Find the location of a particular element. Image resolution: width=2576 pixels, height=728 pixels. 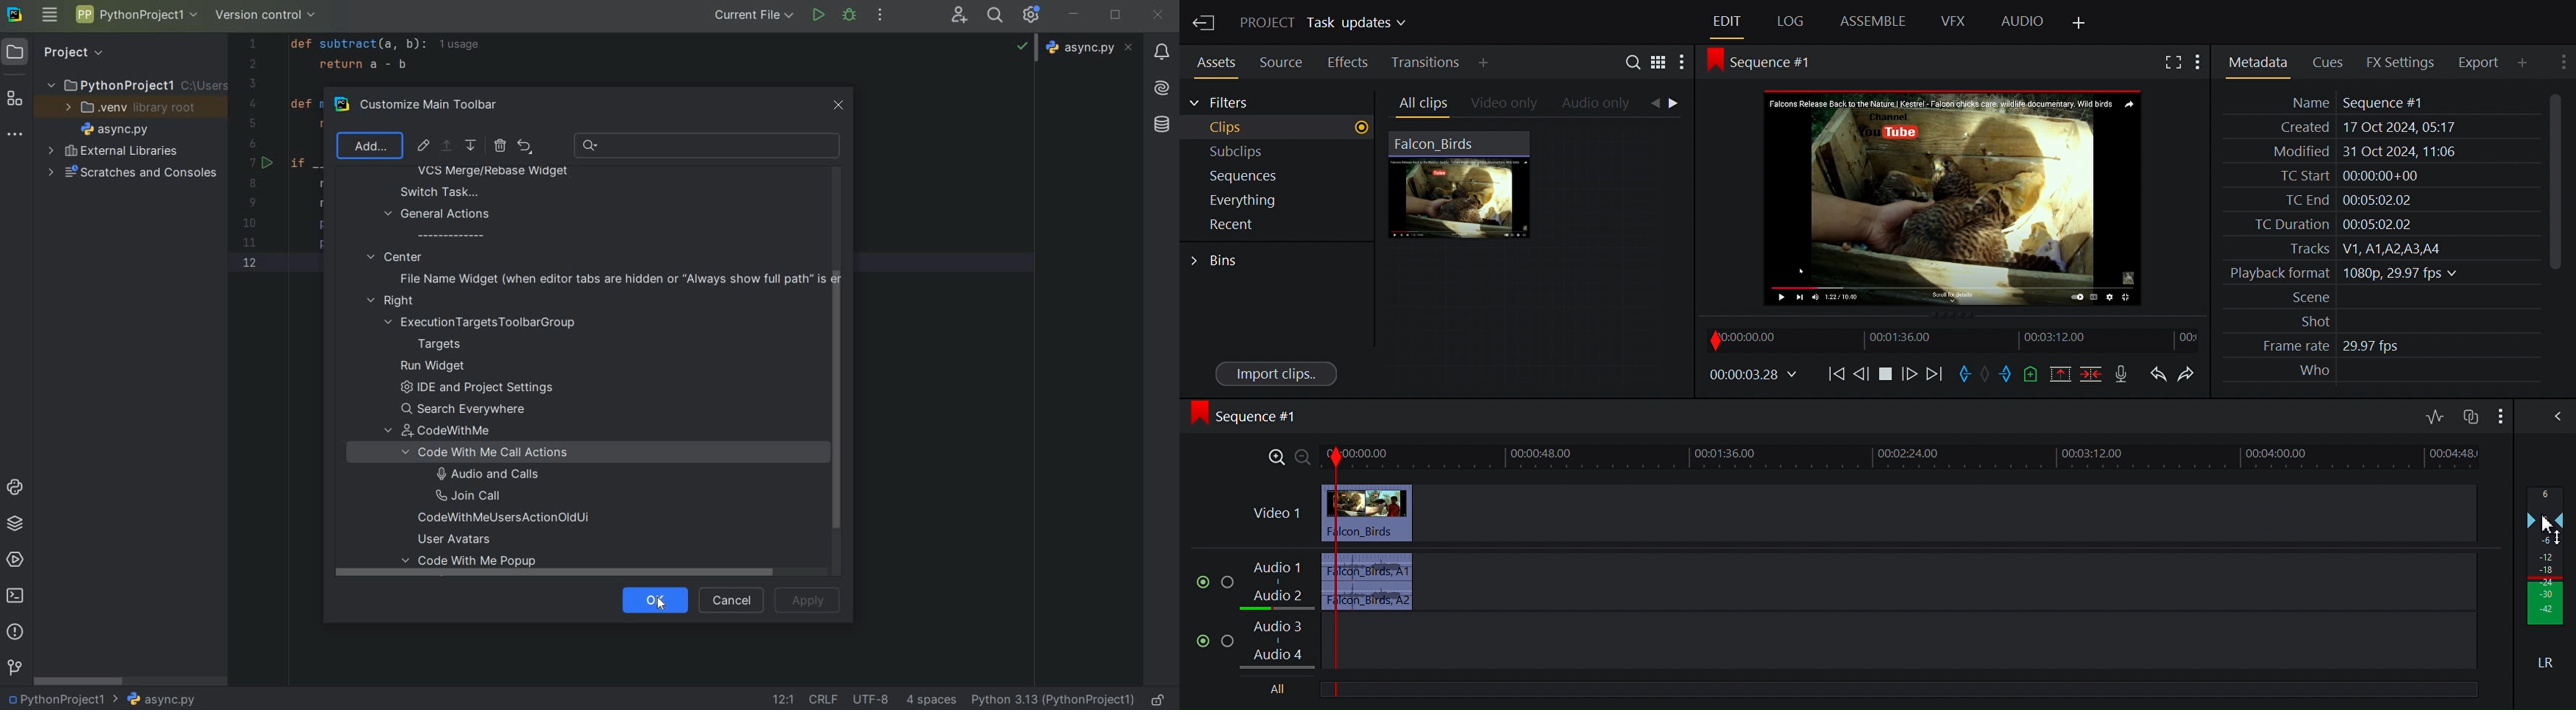

Playback format 1080p, 29.97 fps  is located at coordinates (2340, 274).